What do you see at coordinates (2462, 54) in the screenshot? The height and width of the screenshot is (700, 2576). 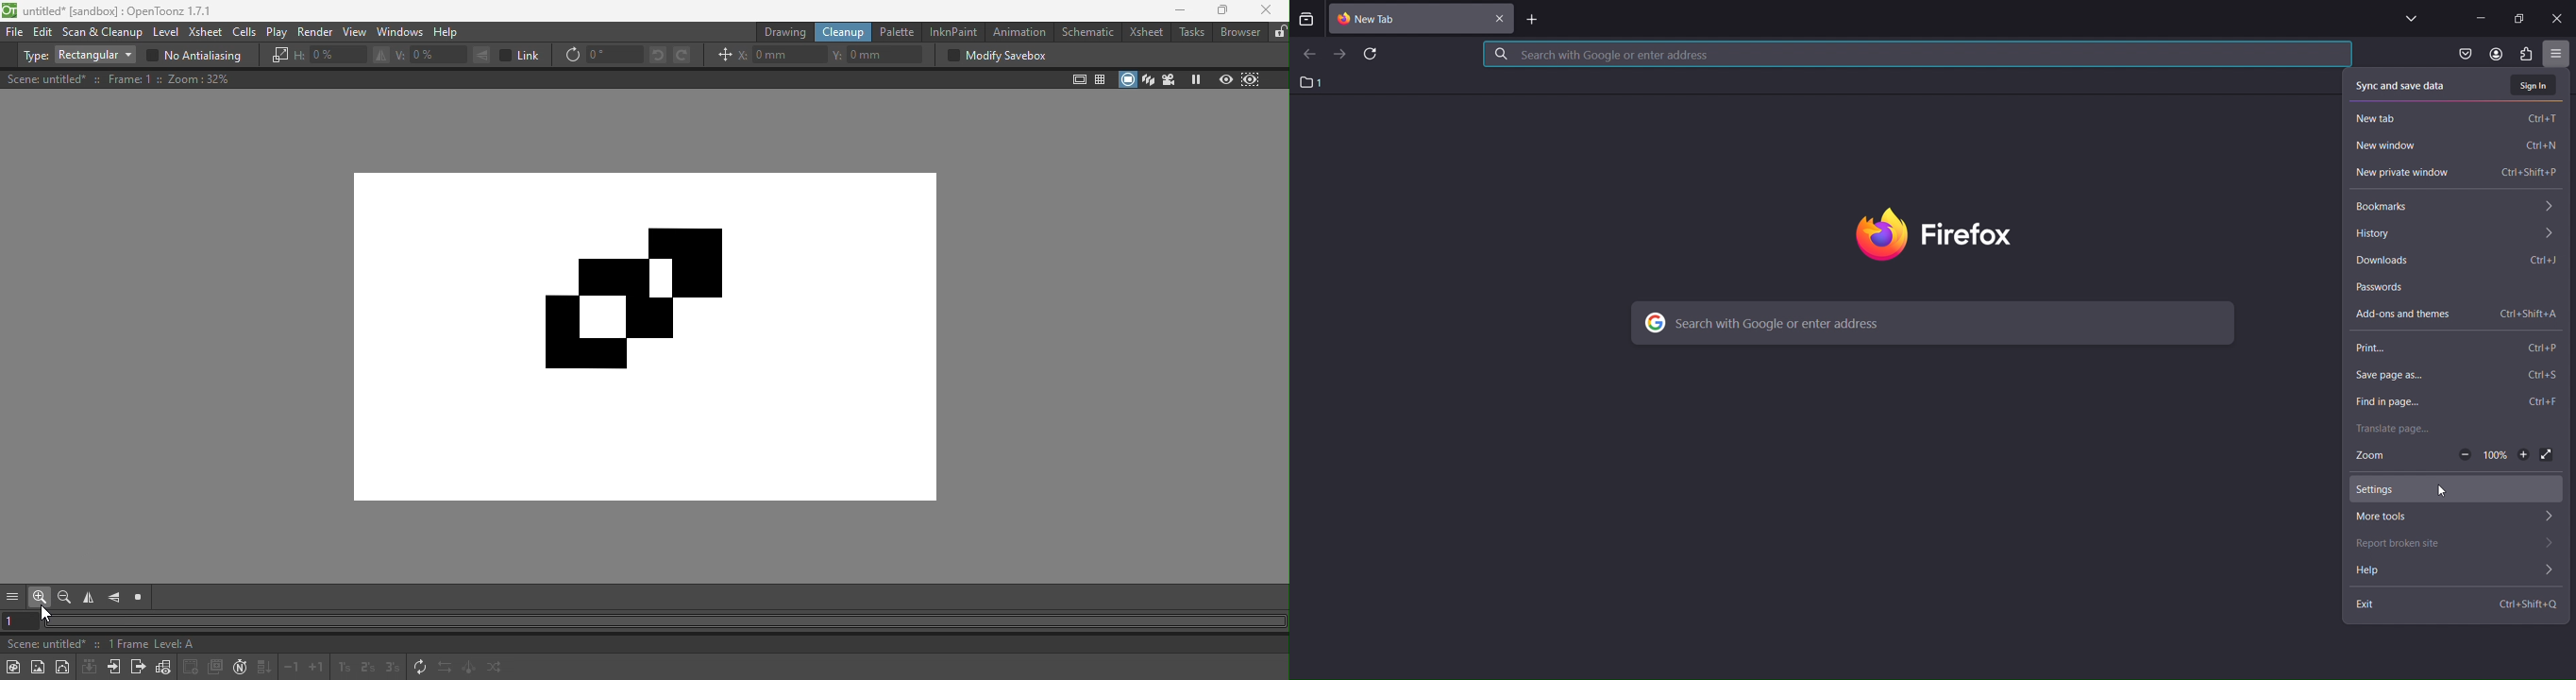 I see `save to pocket` at bounding box center [2462, 54].